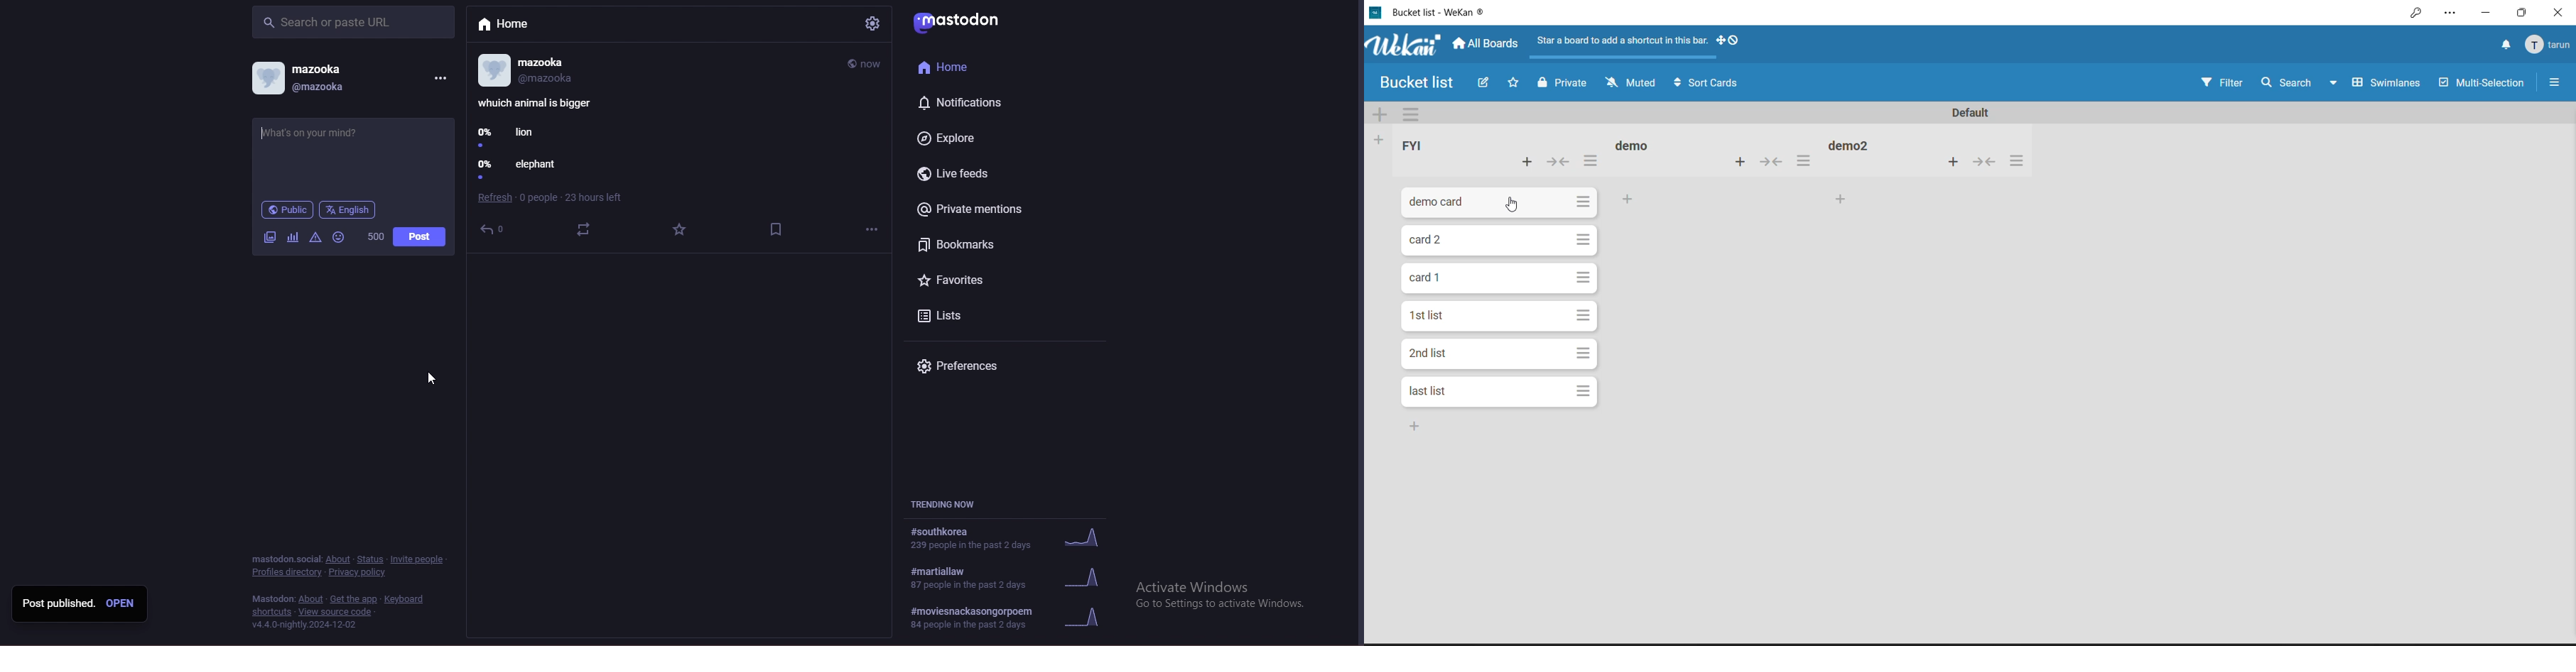  I want to click on time, so click(866, 63).